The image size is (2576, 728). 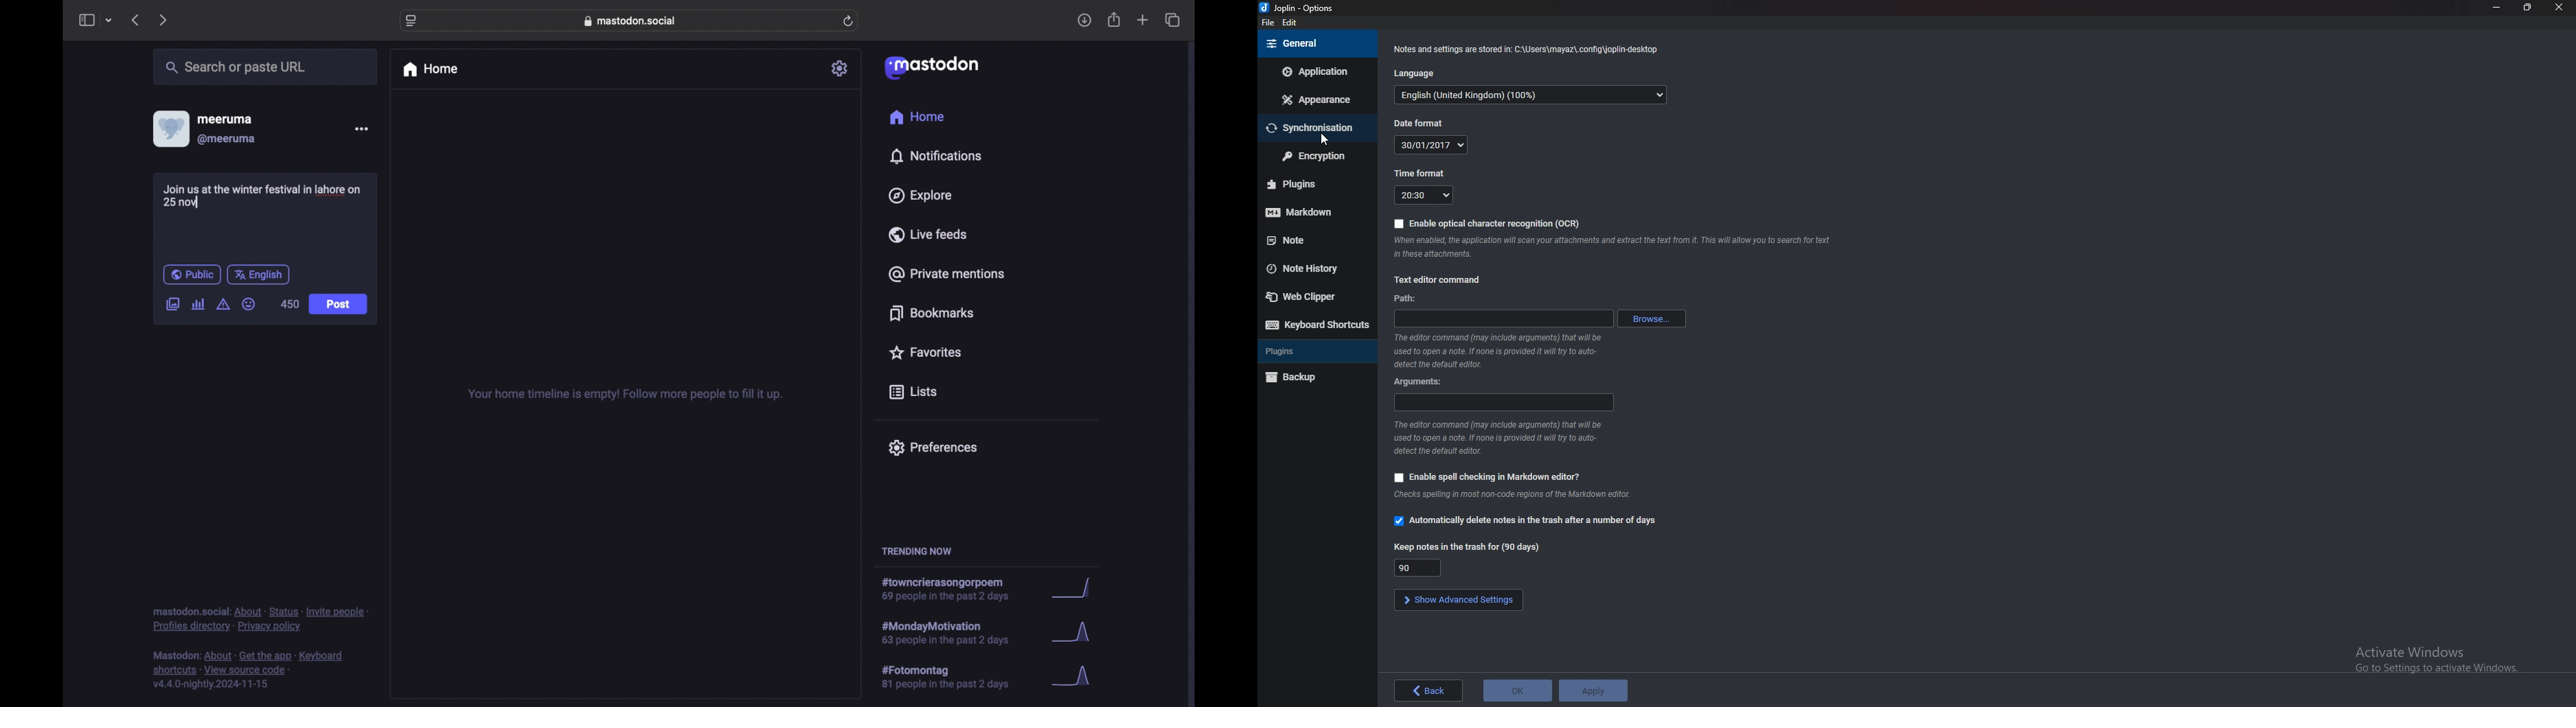 I want to click on Join us at the winter festival in lahore on 25, so click(x=267, y=196).